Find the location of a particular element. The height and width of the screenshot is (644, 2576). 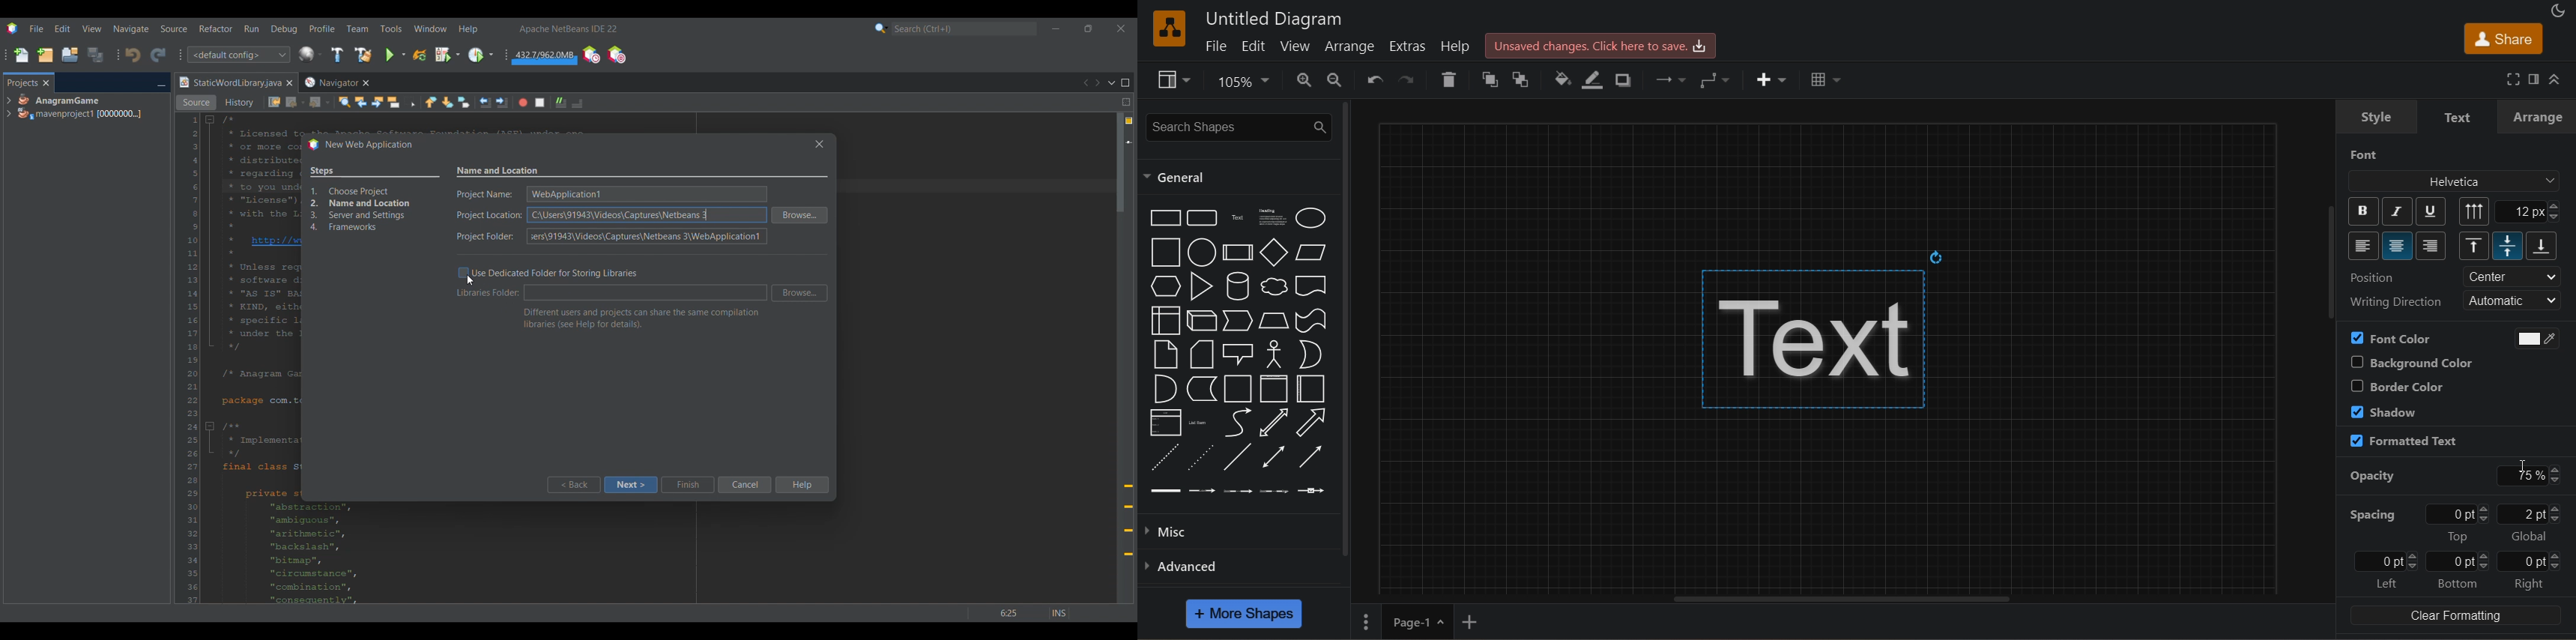

cylinder is located at coordinates (1239, 286).